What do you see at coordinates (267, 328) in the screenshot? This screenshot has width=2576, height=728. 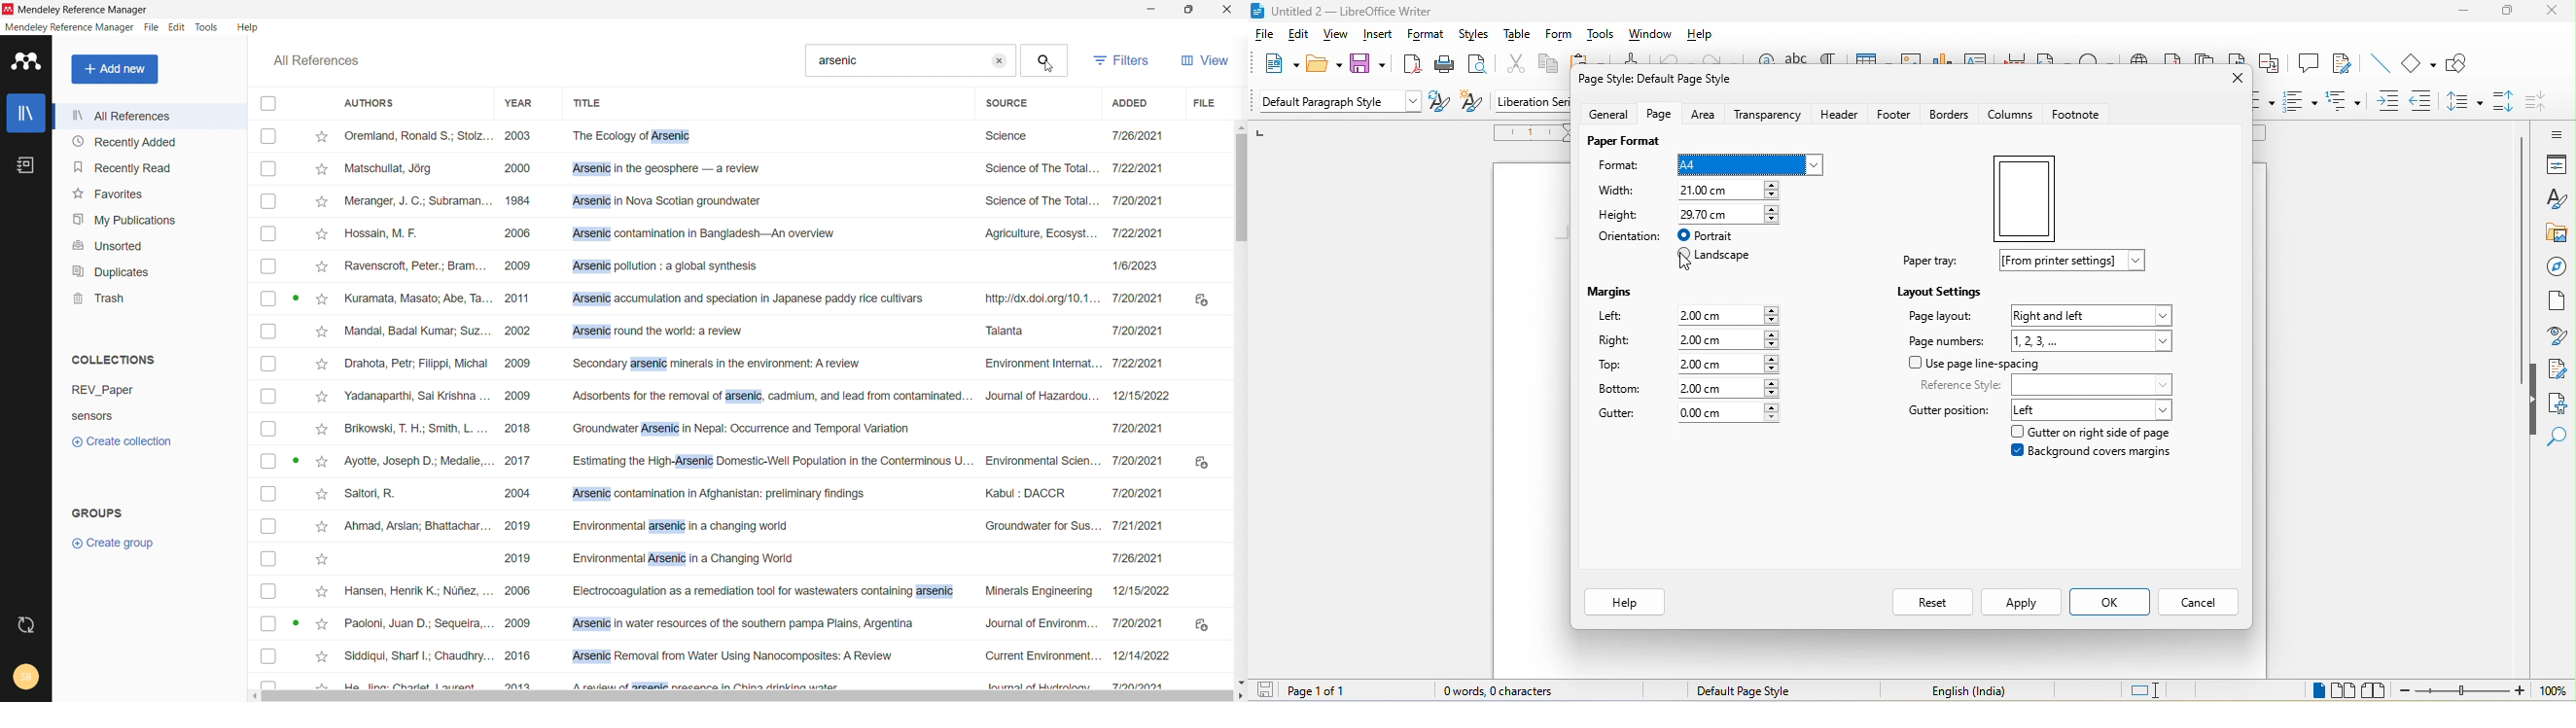 I see `Checkbox` at bounding box center [267, 328].